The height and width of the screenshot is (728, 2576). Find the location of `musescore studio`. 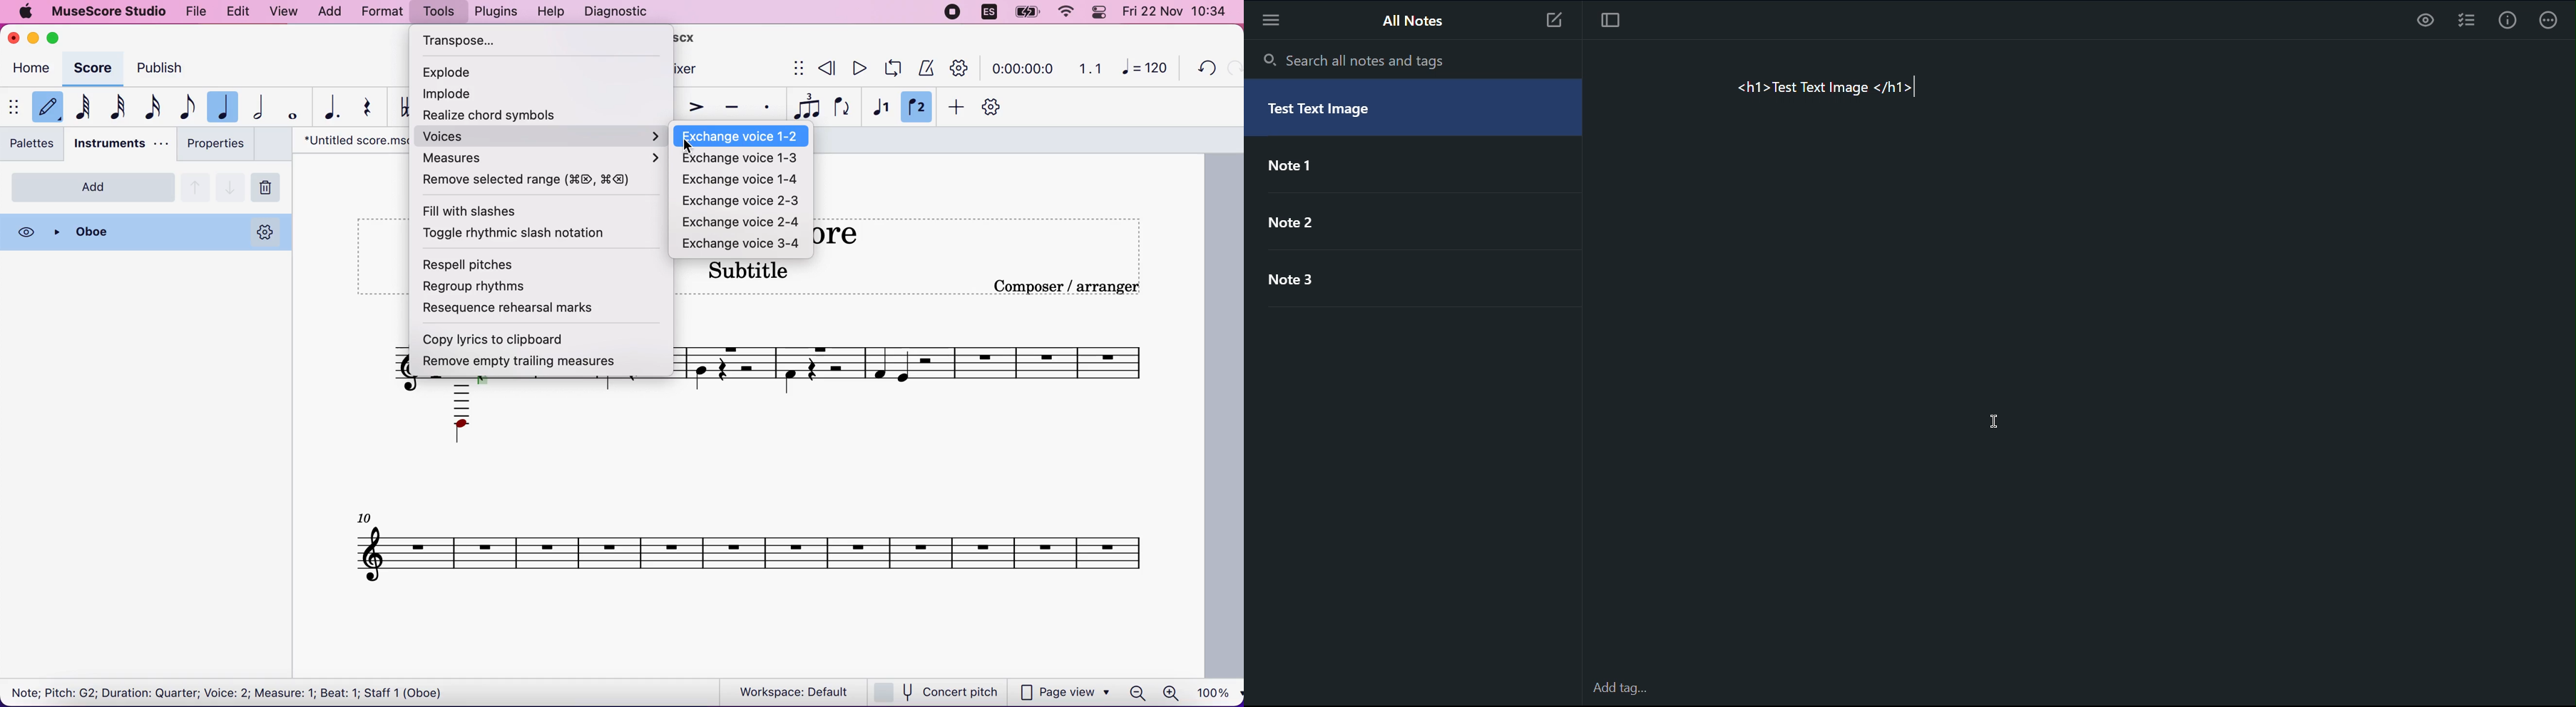

musescore studio is located at coordinates (115, 11).